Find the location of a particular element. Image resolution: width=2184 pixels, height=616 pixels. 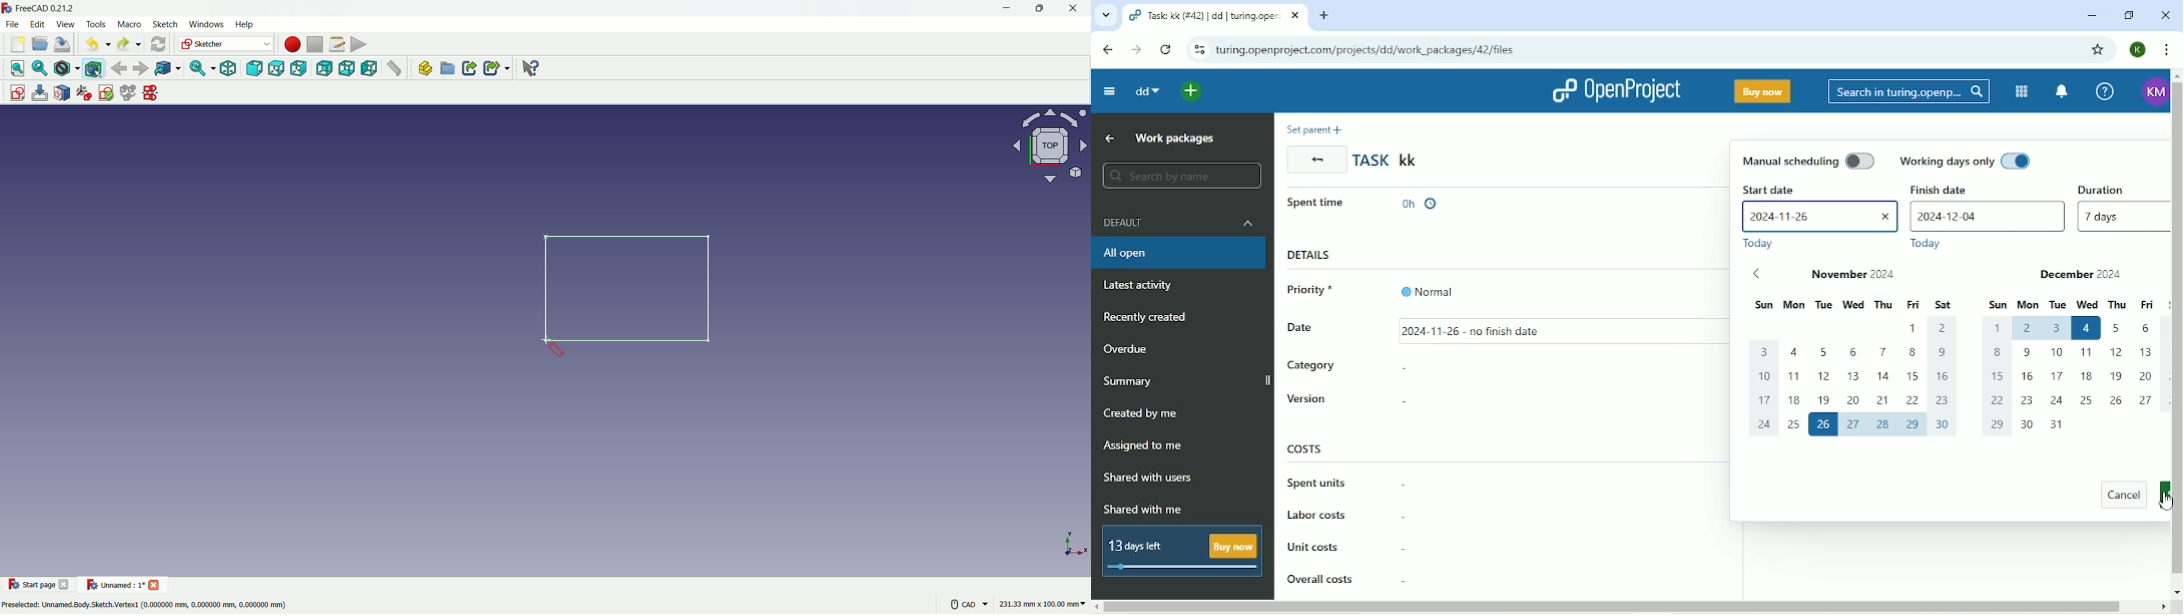

help extension is located at coordinates (532, 69).